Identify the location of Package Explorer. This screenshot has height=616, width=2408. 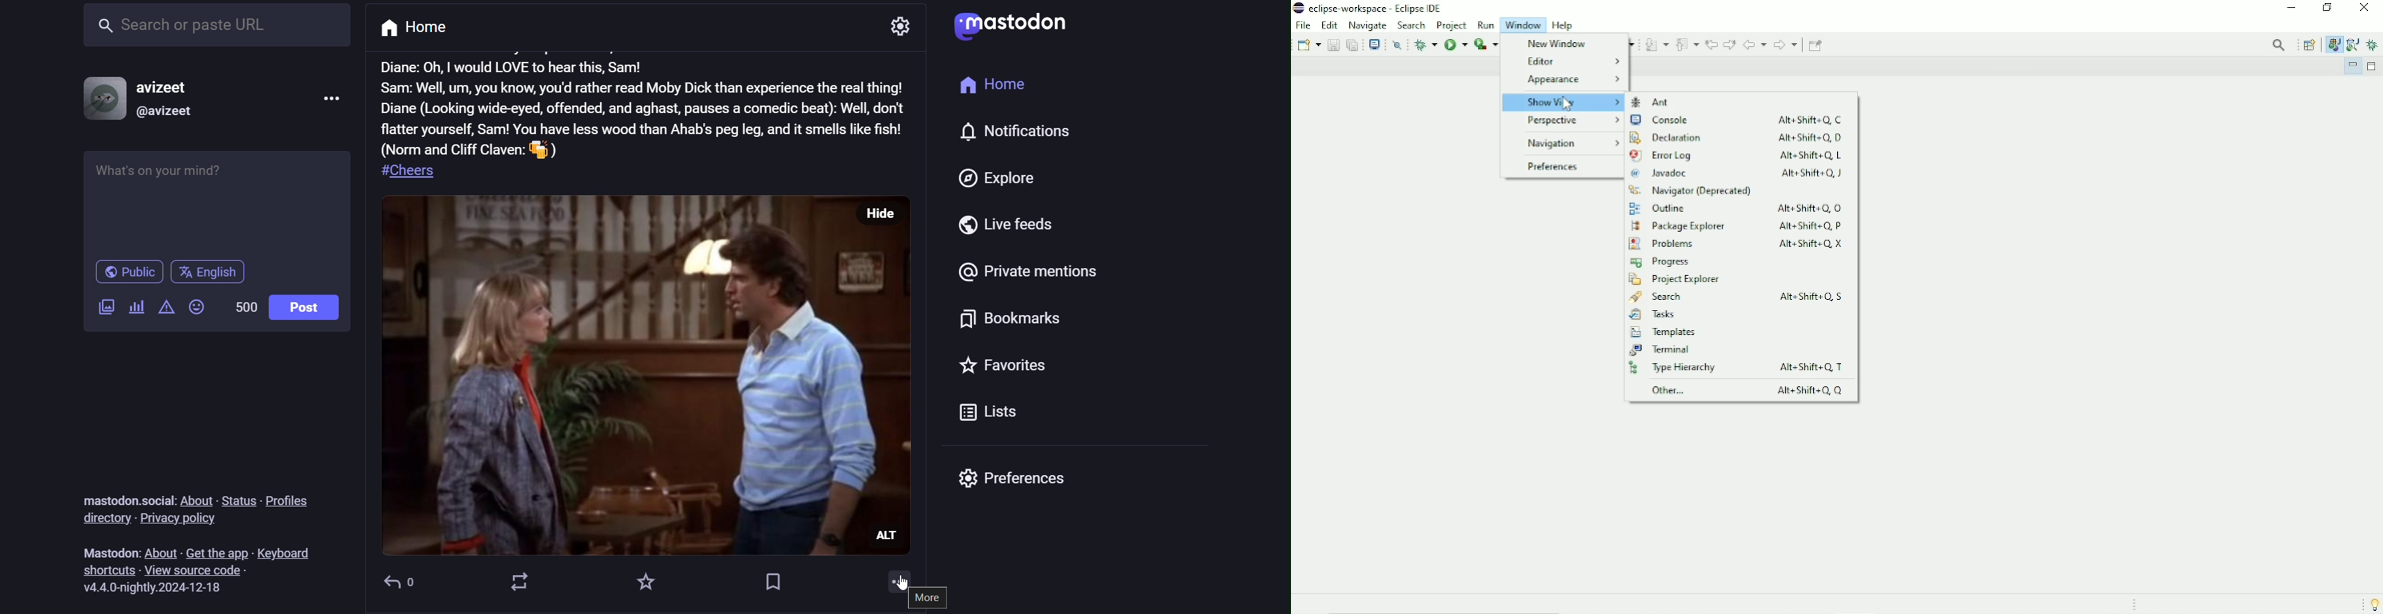
(1741, 225).